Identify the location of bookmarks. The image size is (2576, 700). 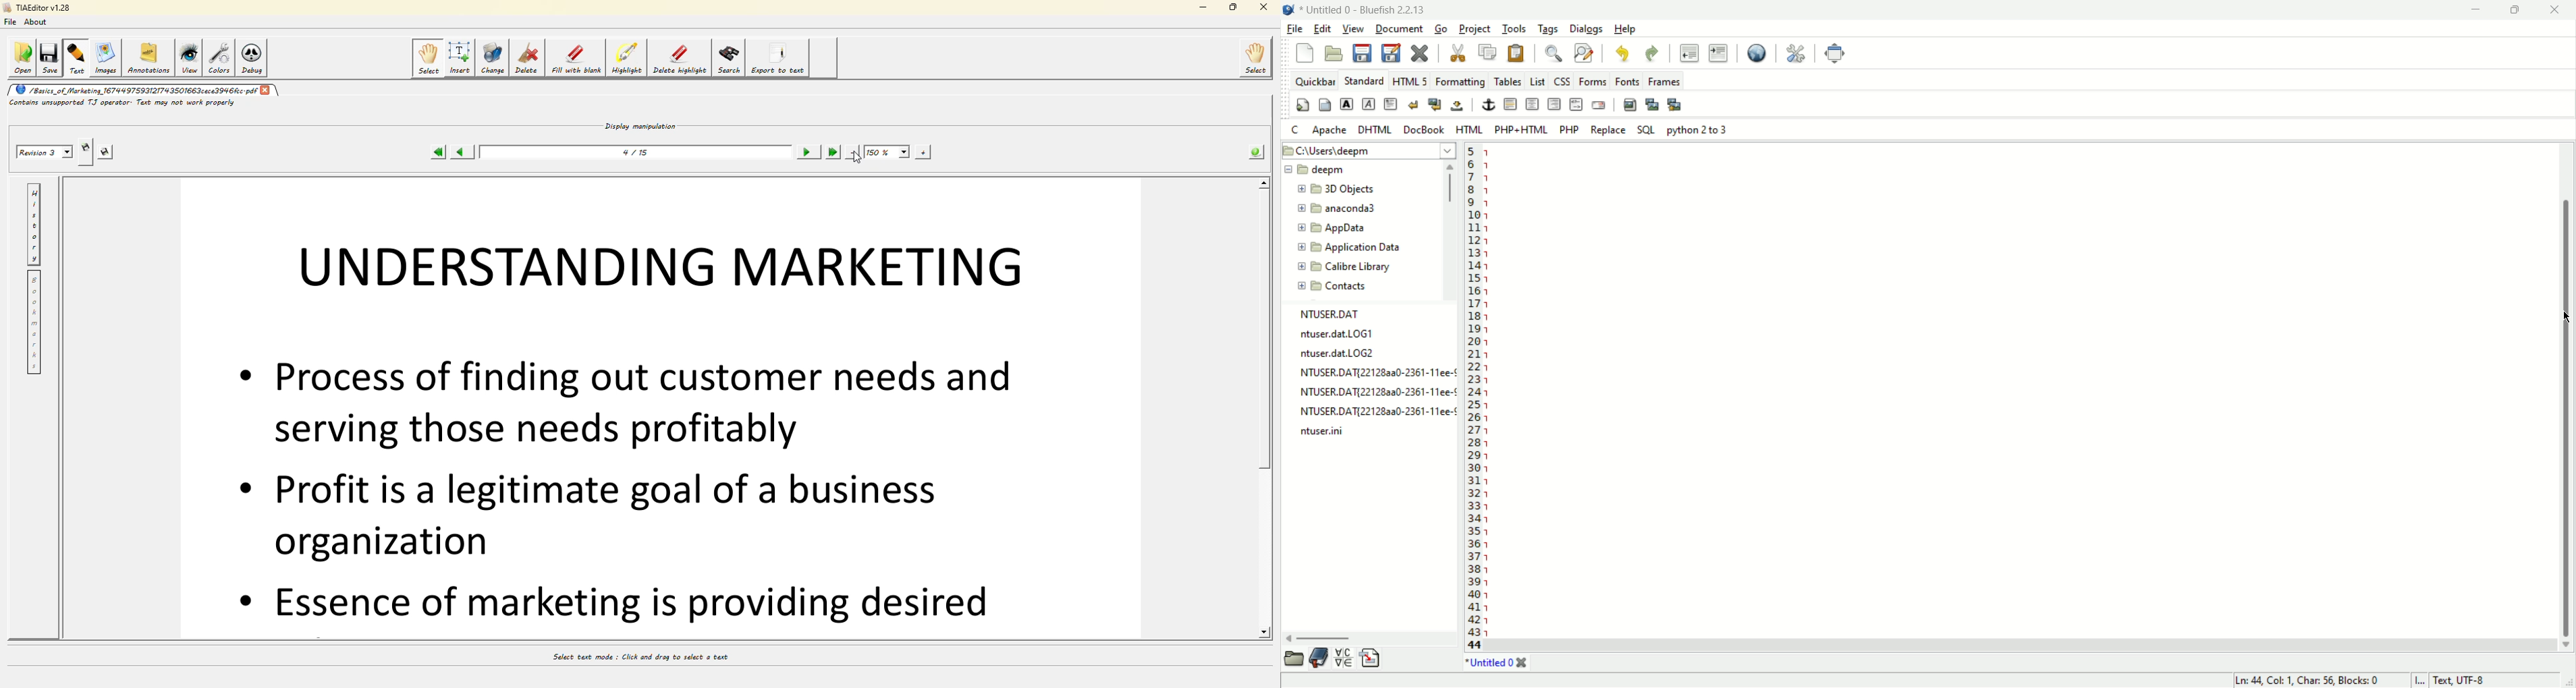
(1319, 657).